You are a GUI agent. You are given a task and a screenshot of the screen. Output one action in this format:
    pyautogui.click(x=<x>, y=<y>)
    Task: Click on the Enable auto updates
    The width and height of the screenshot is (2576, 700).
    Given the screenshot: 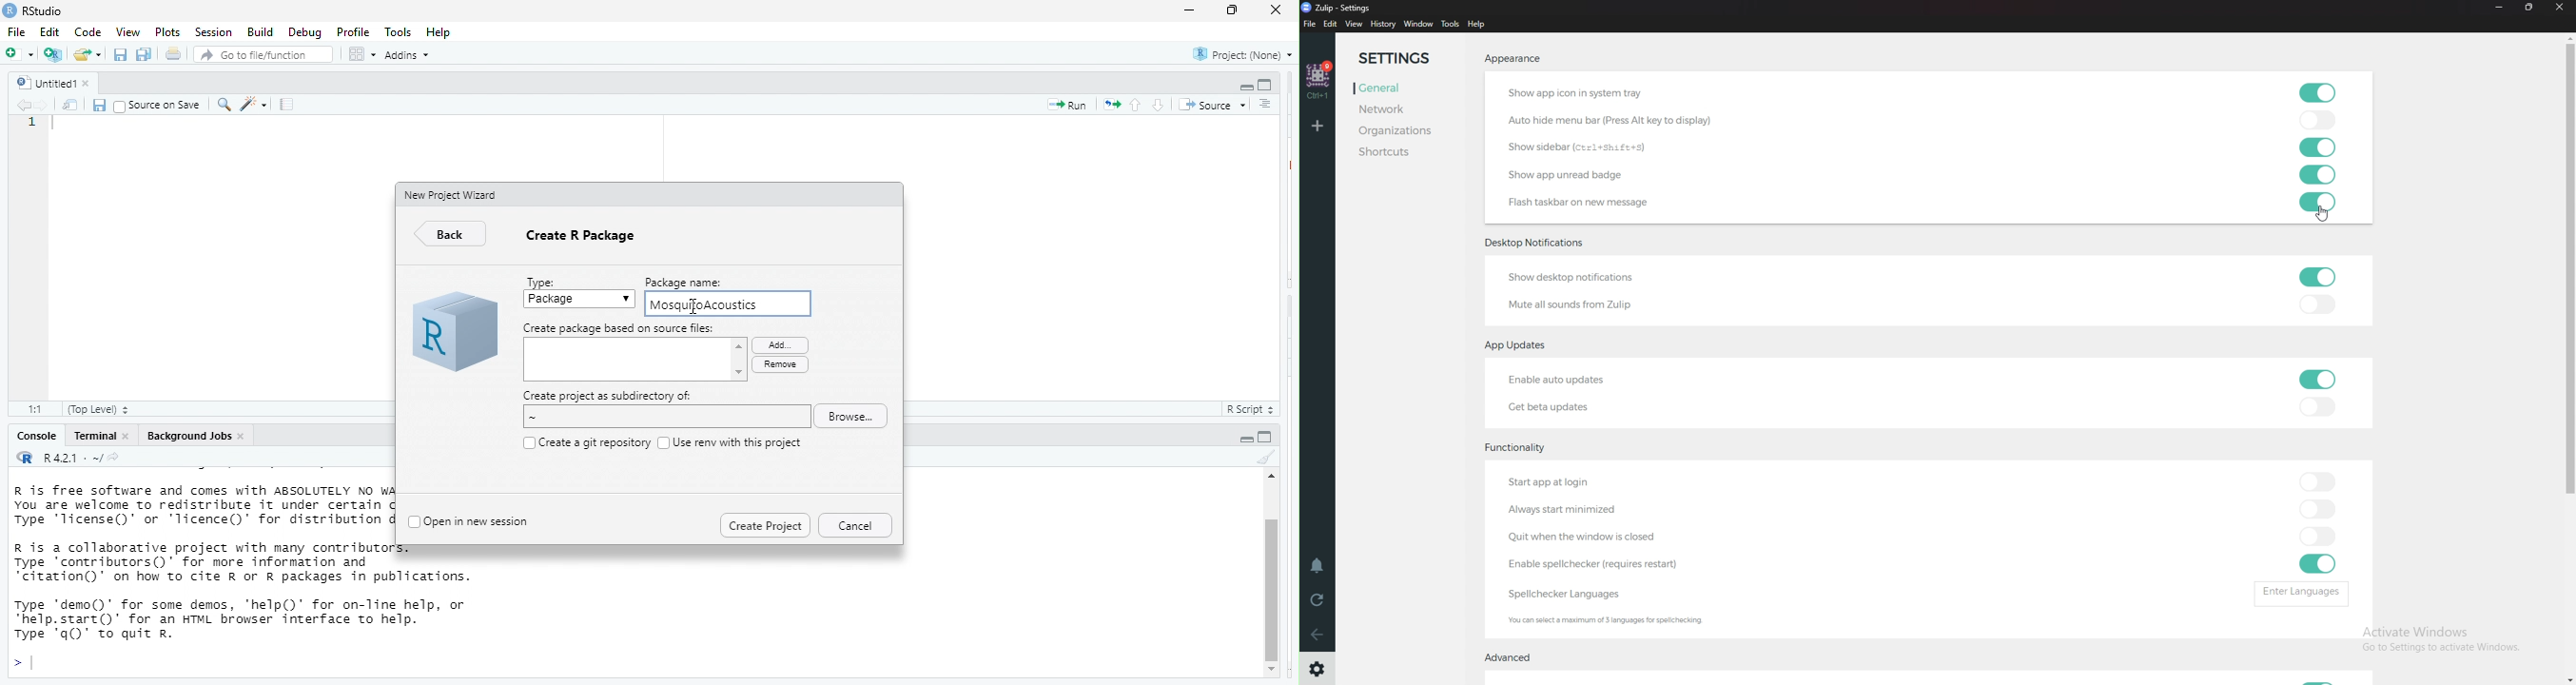 What is the action you would take?
    pyautogui.click(x=1574, y=380)
    